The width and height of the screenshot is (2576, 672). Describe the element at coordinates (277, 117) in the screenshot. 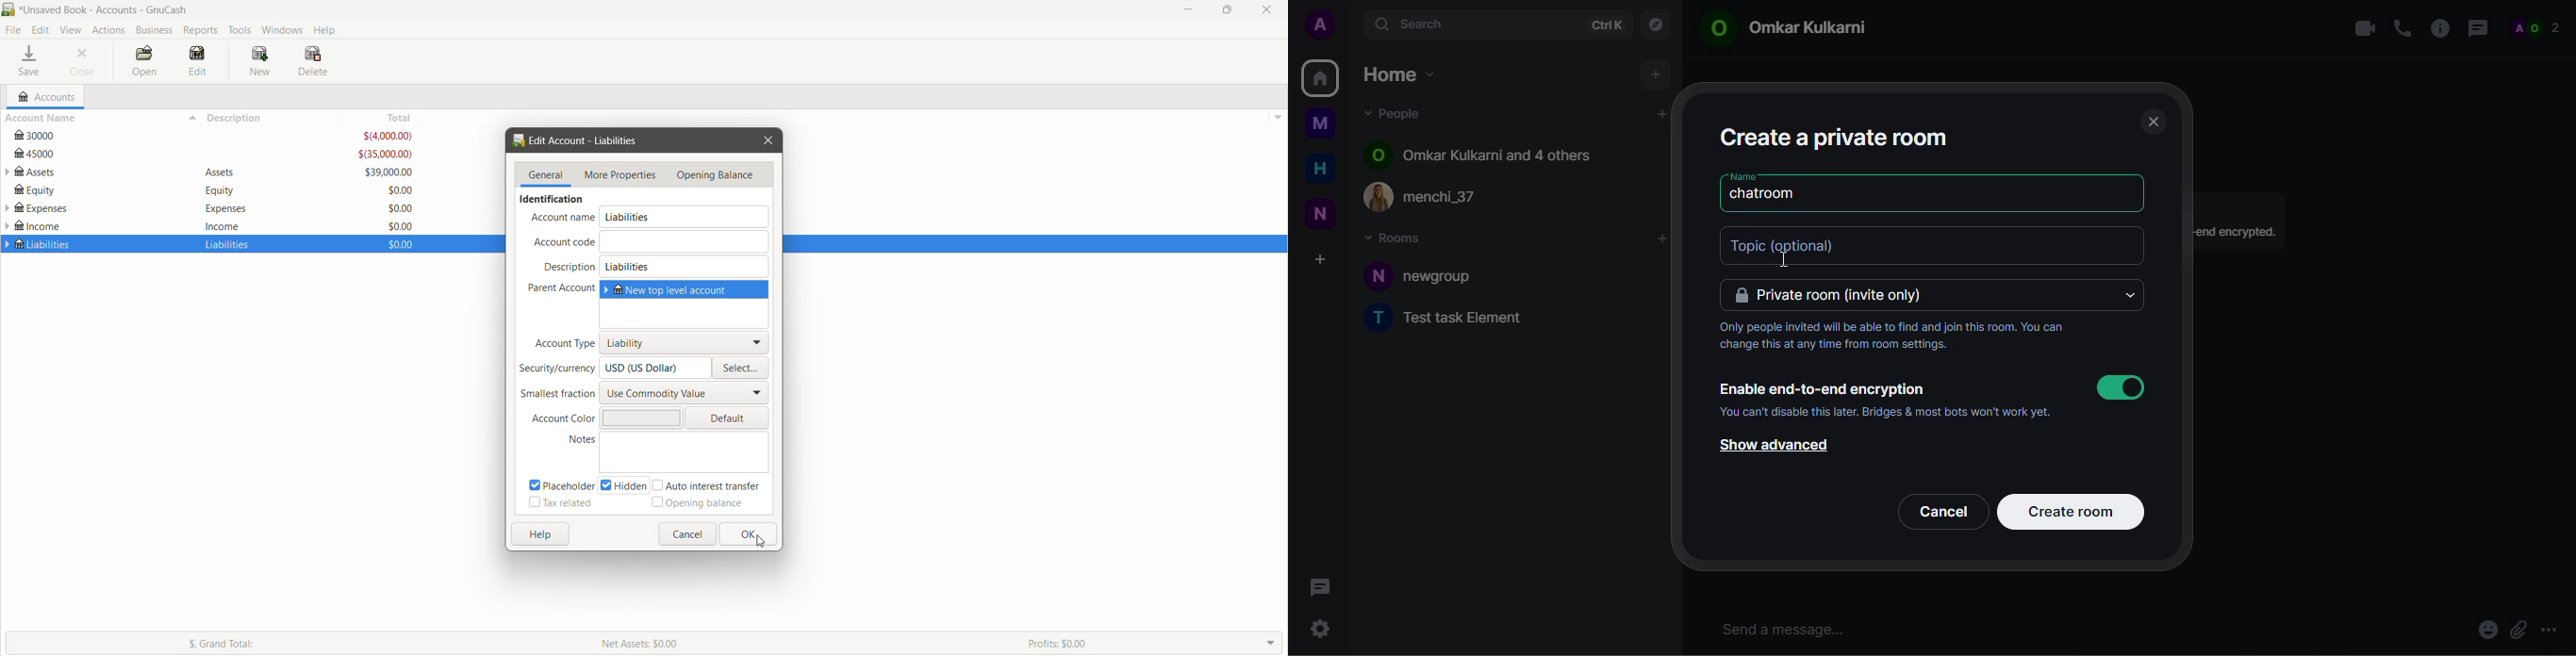

I see `Description` at that location.